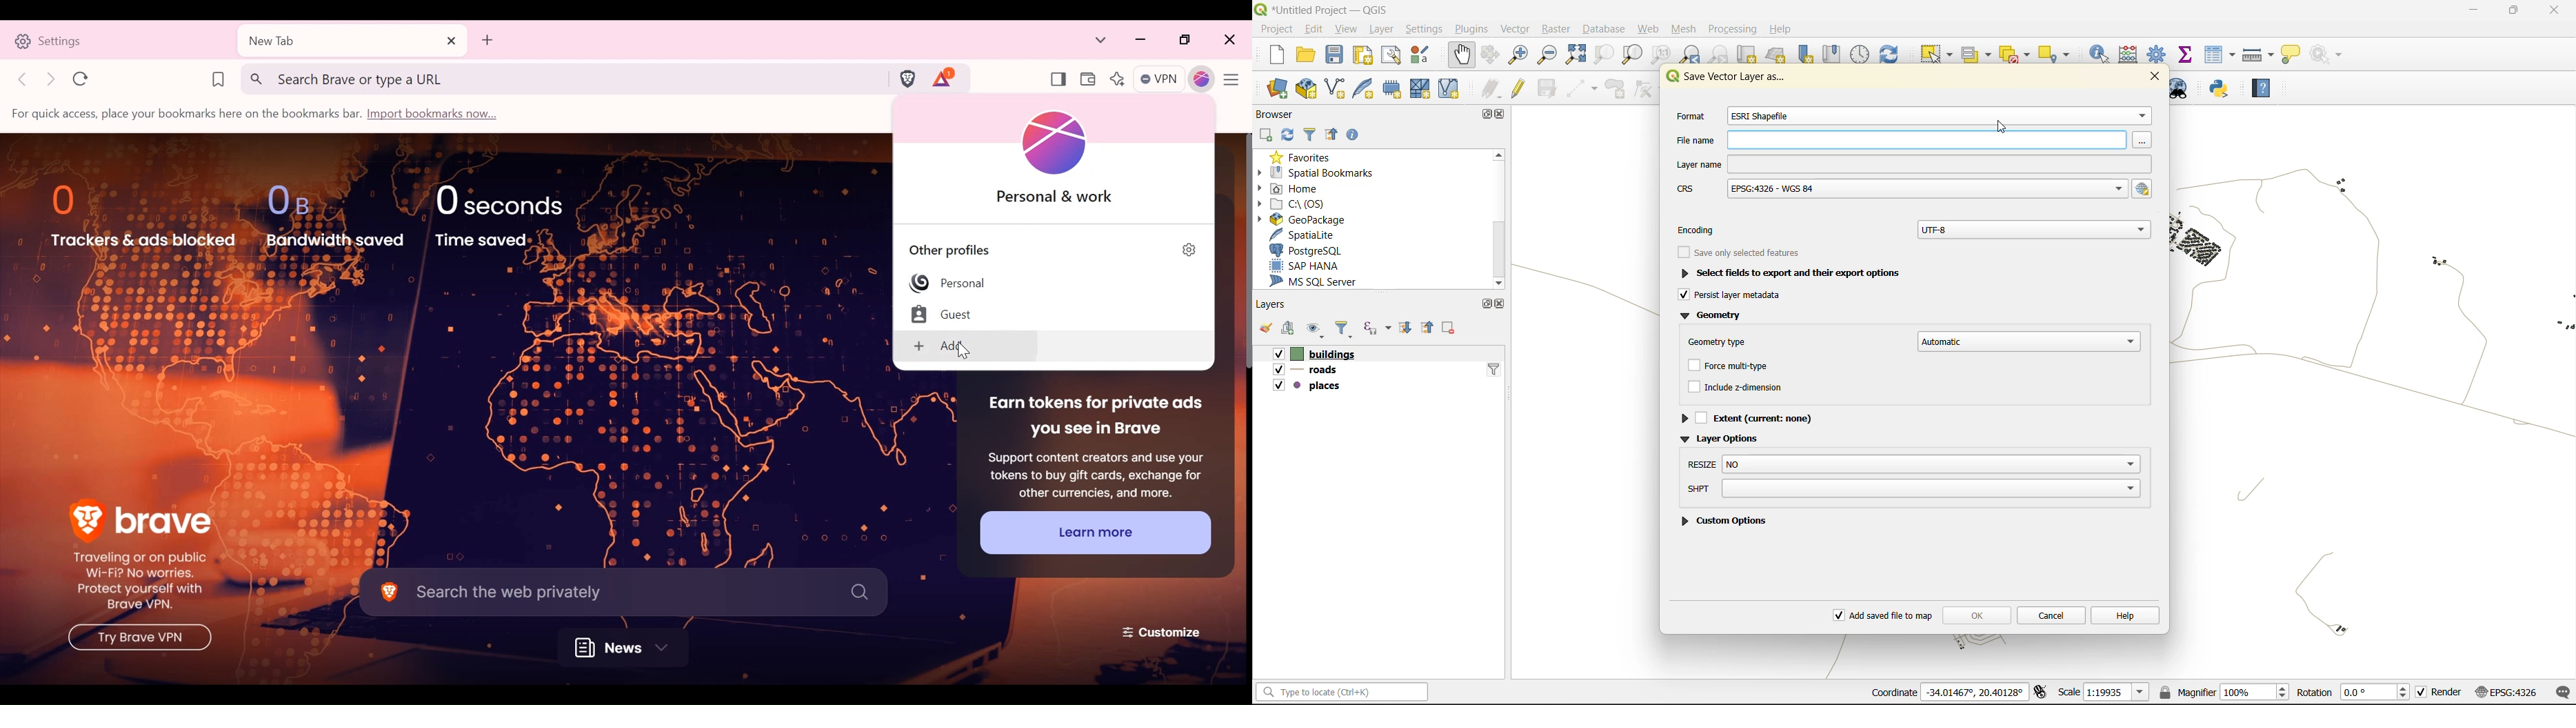  Describe the element at coordinates (1650, 28) in the screenshot. I see `web` at that location.